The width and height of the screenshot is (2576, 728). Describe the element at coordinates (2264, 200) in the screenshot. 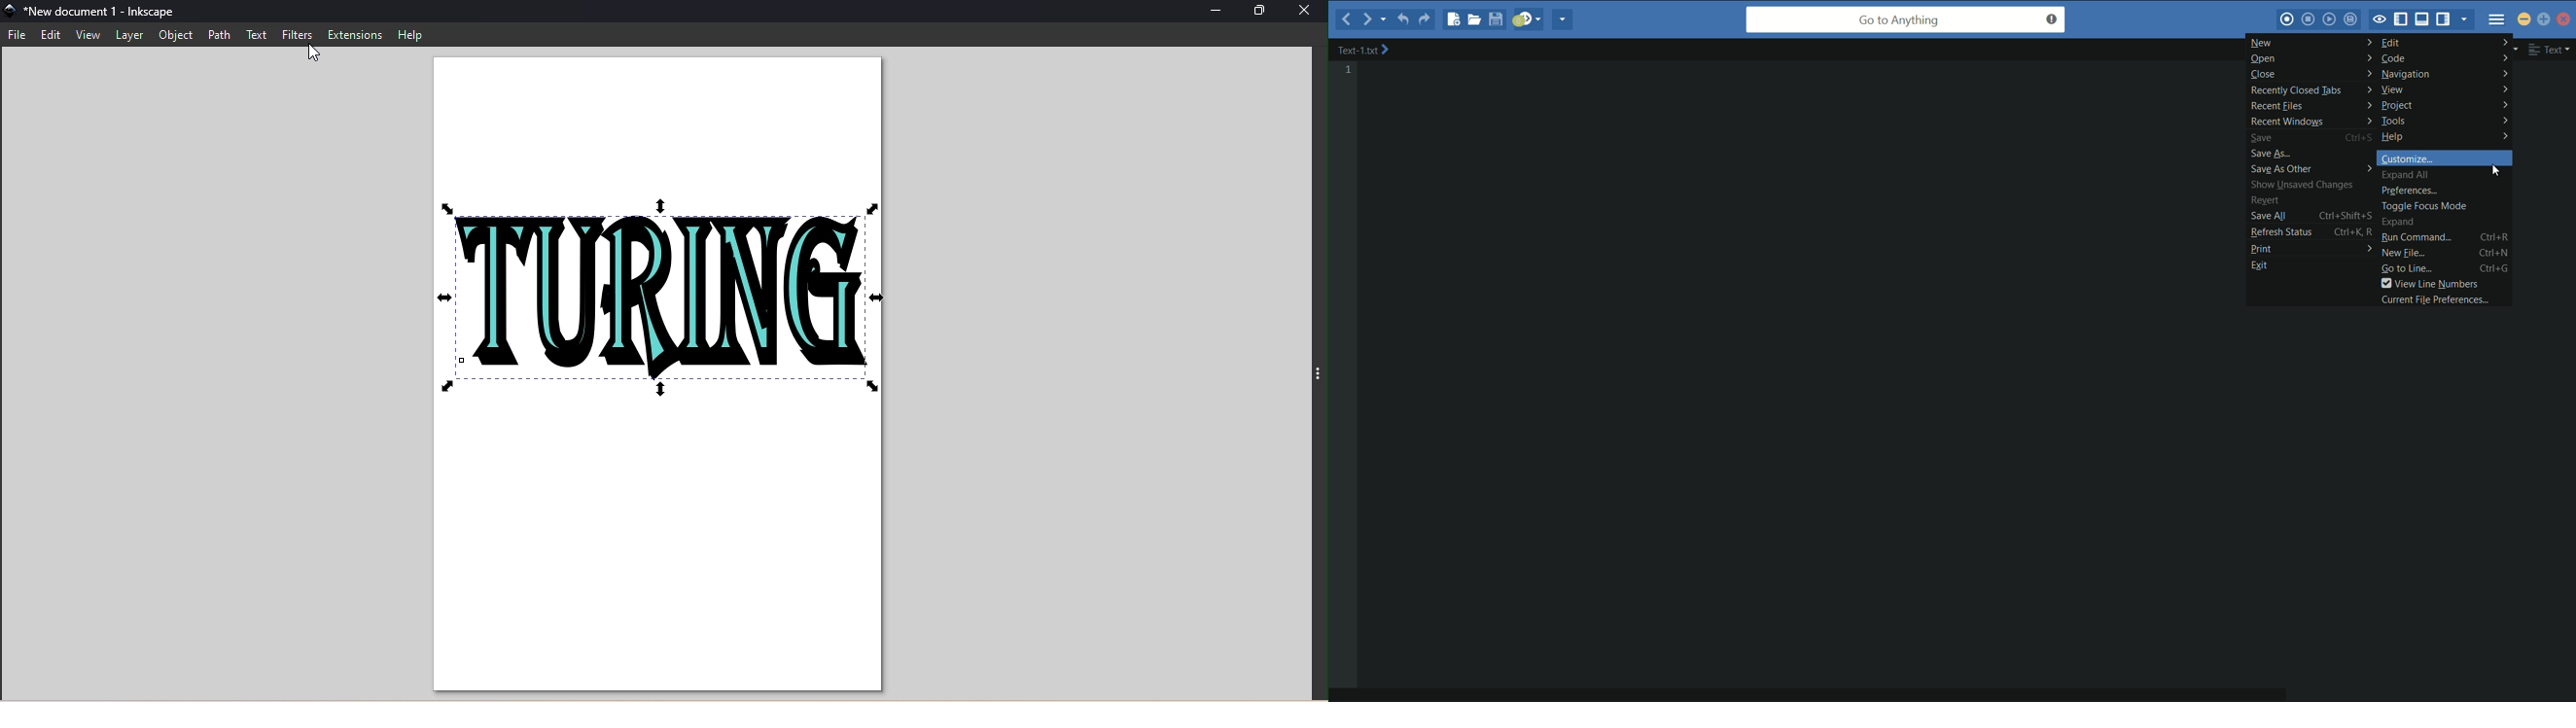

I see `revert` at that location.